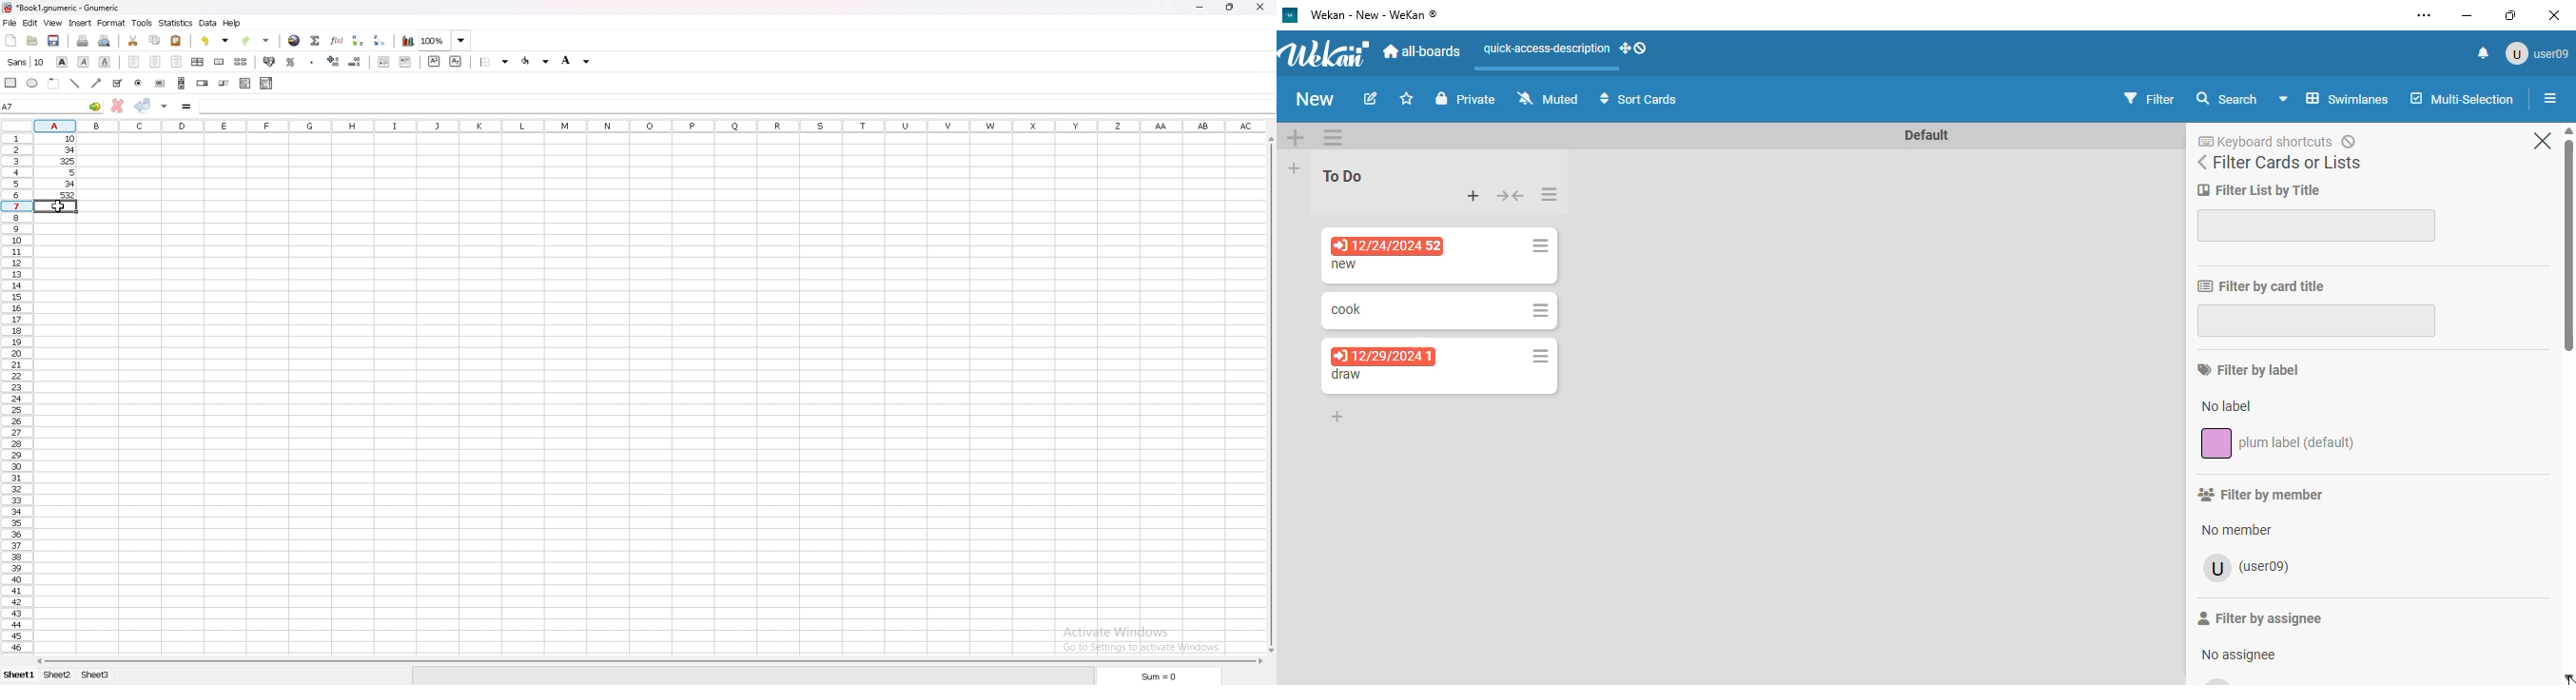 The height and width of the screenshot is (700, 2576). What do you see at coordinates (134, 60) in the screenshot?
I see `left align` at bounding box center [134, 60].